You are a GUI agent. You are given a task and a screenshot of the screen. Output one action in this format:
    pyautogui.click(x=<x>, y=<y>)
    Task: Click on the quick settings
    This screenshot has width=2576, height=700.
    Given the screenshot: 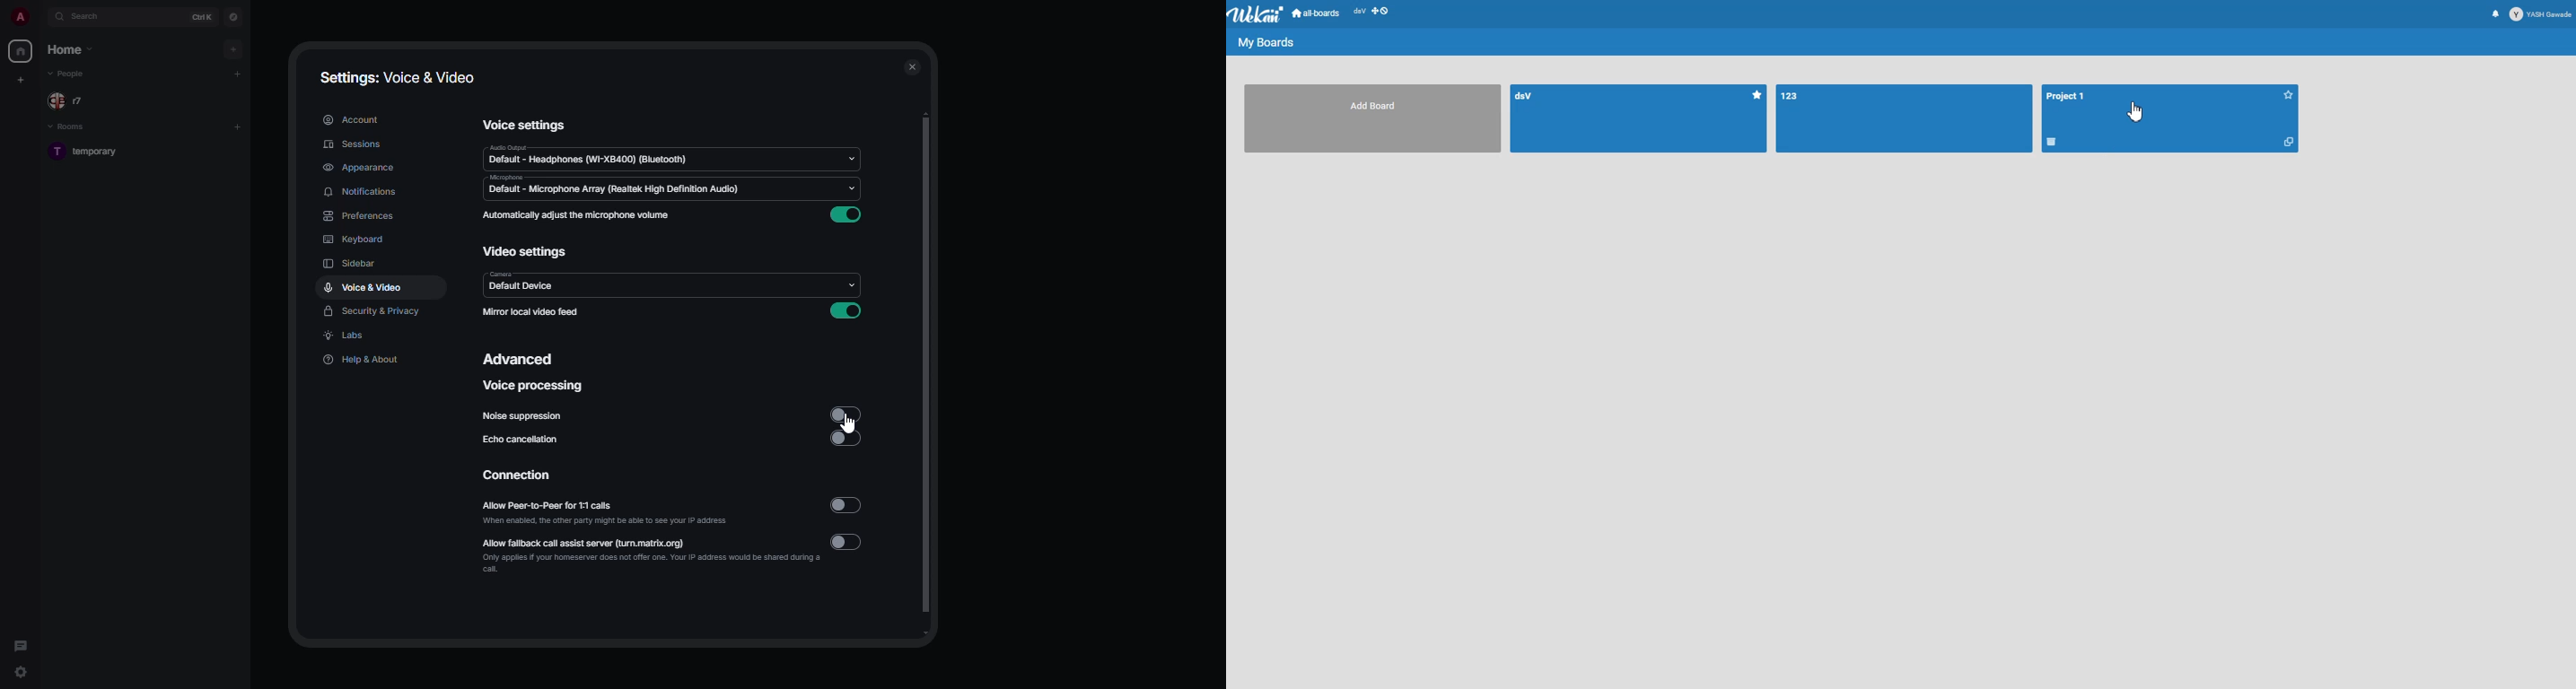 What is the action you would take?
    pyautogui.click(x=21, y=674)
    